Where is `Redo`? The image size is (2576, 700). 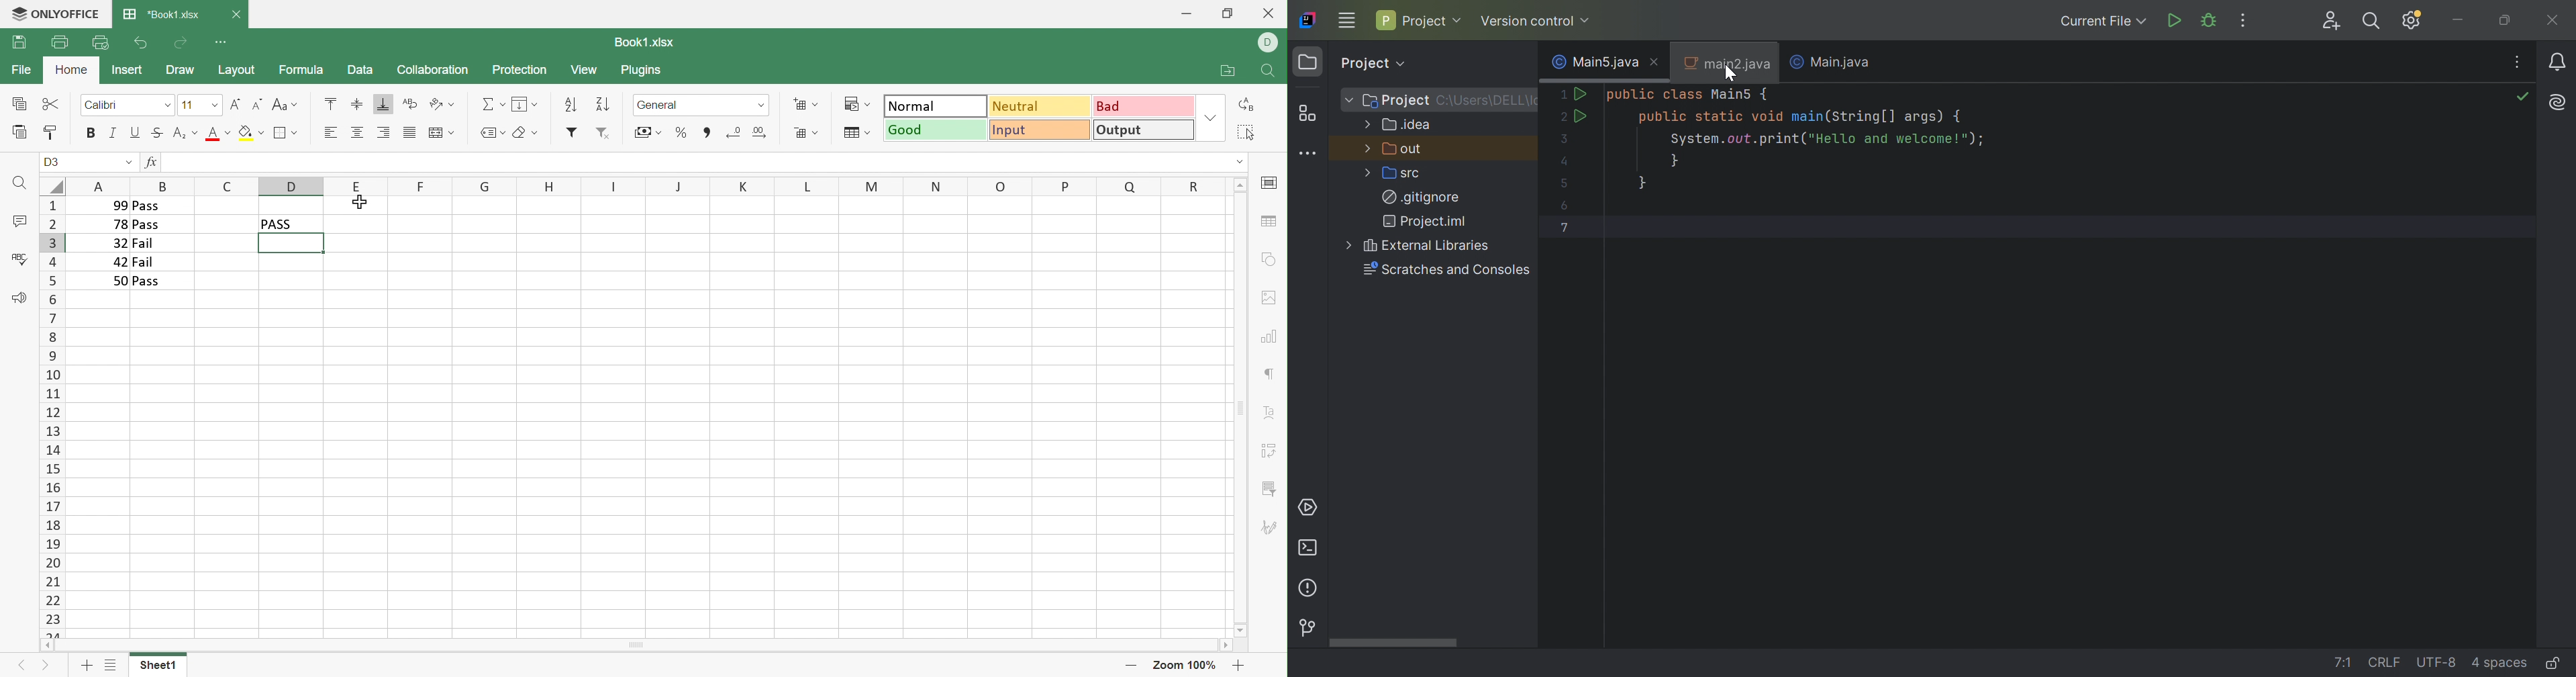 Redo is located at coordinates (181, 43).